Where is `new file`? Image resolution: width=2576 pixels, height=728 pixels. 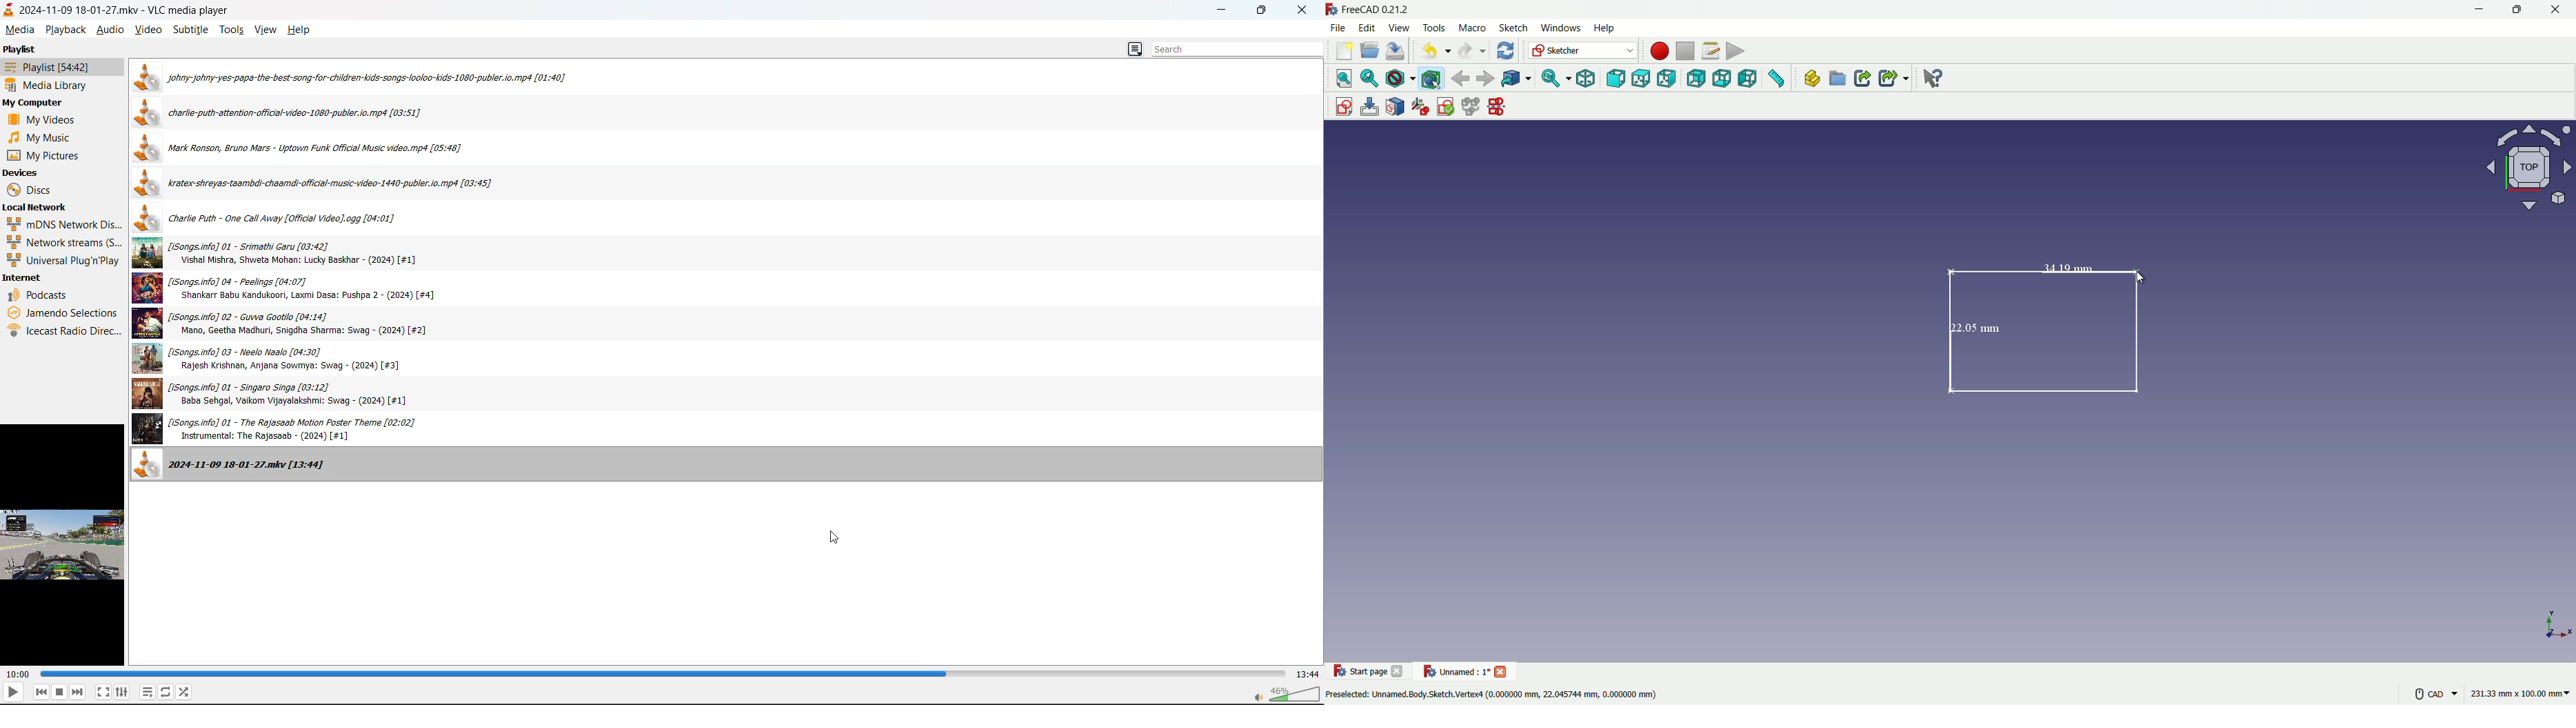 new file is located at coordinates (1342, 54).